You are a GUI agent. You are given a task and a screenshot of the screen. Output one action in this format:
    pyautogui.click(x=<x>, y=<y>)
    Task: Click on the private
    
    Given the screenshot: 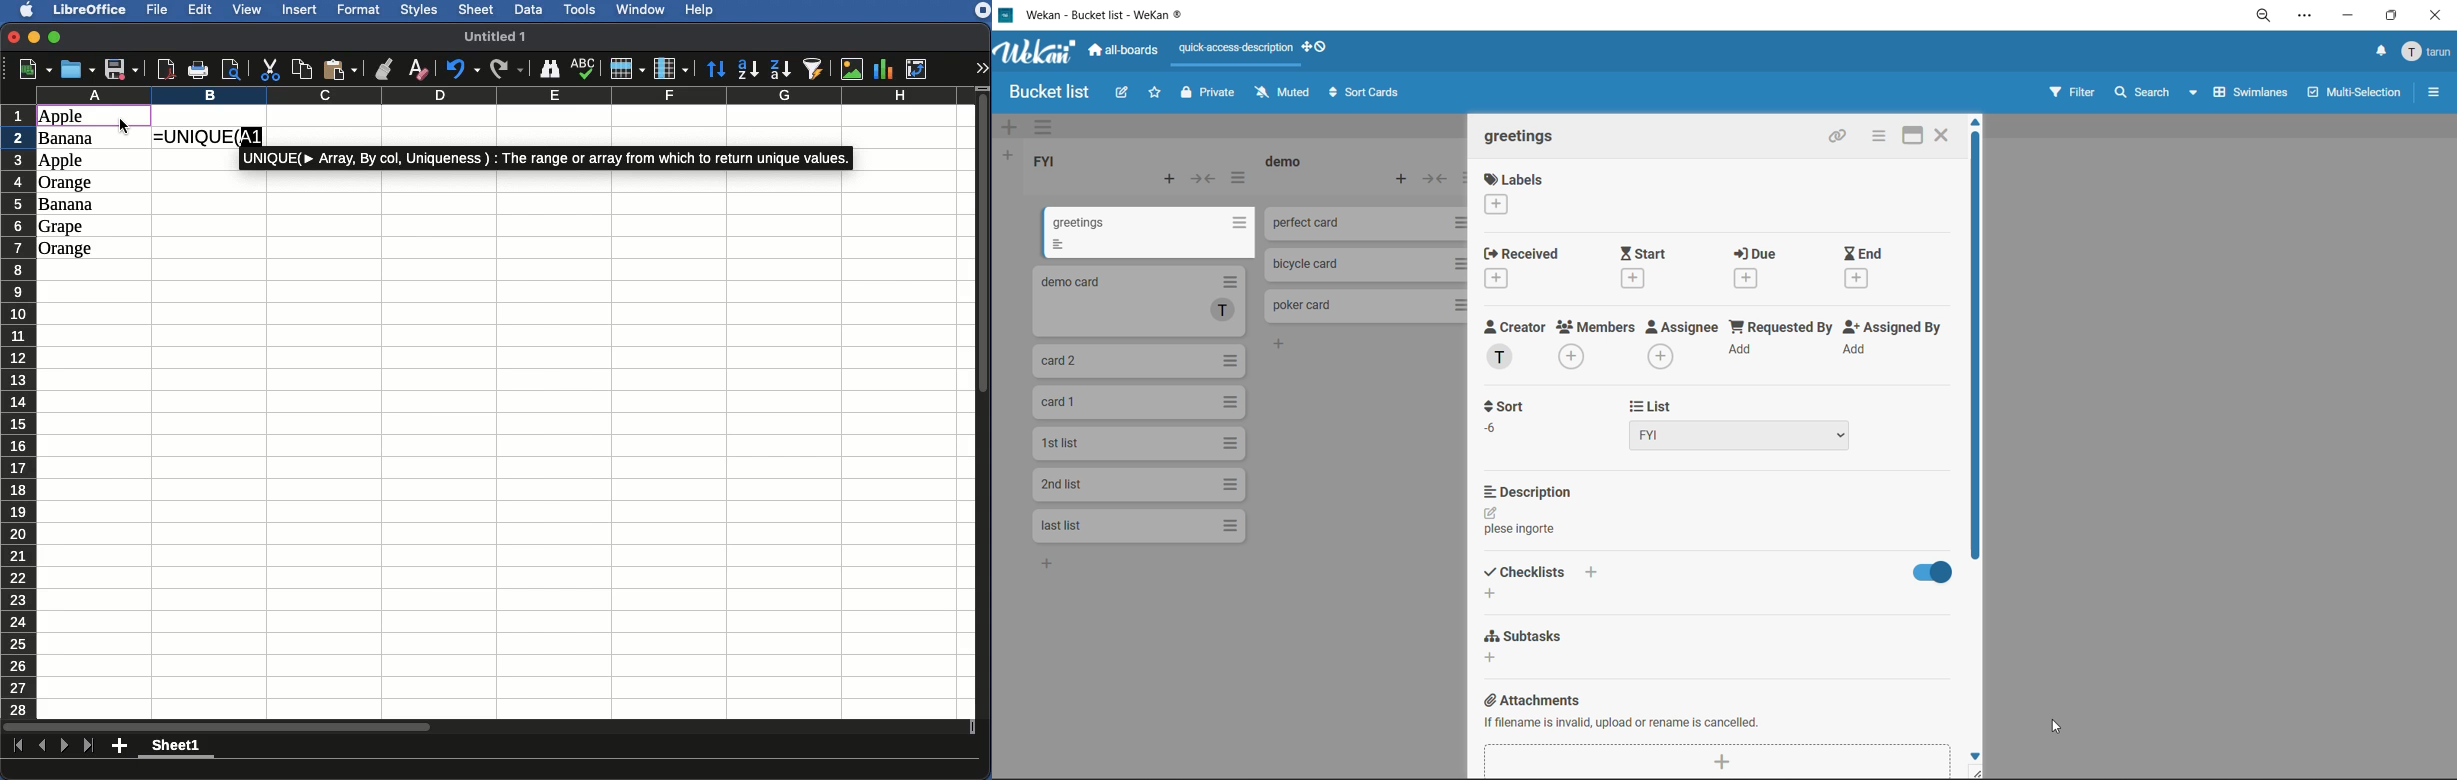 What is the action you would take?
    pyautogui.click(x=1208, y=95)
    